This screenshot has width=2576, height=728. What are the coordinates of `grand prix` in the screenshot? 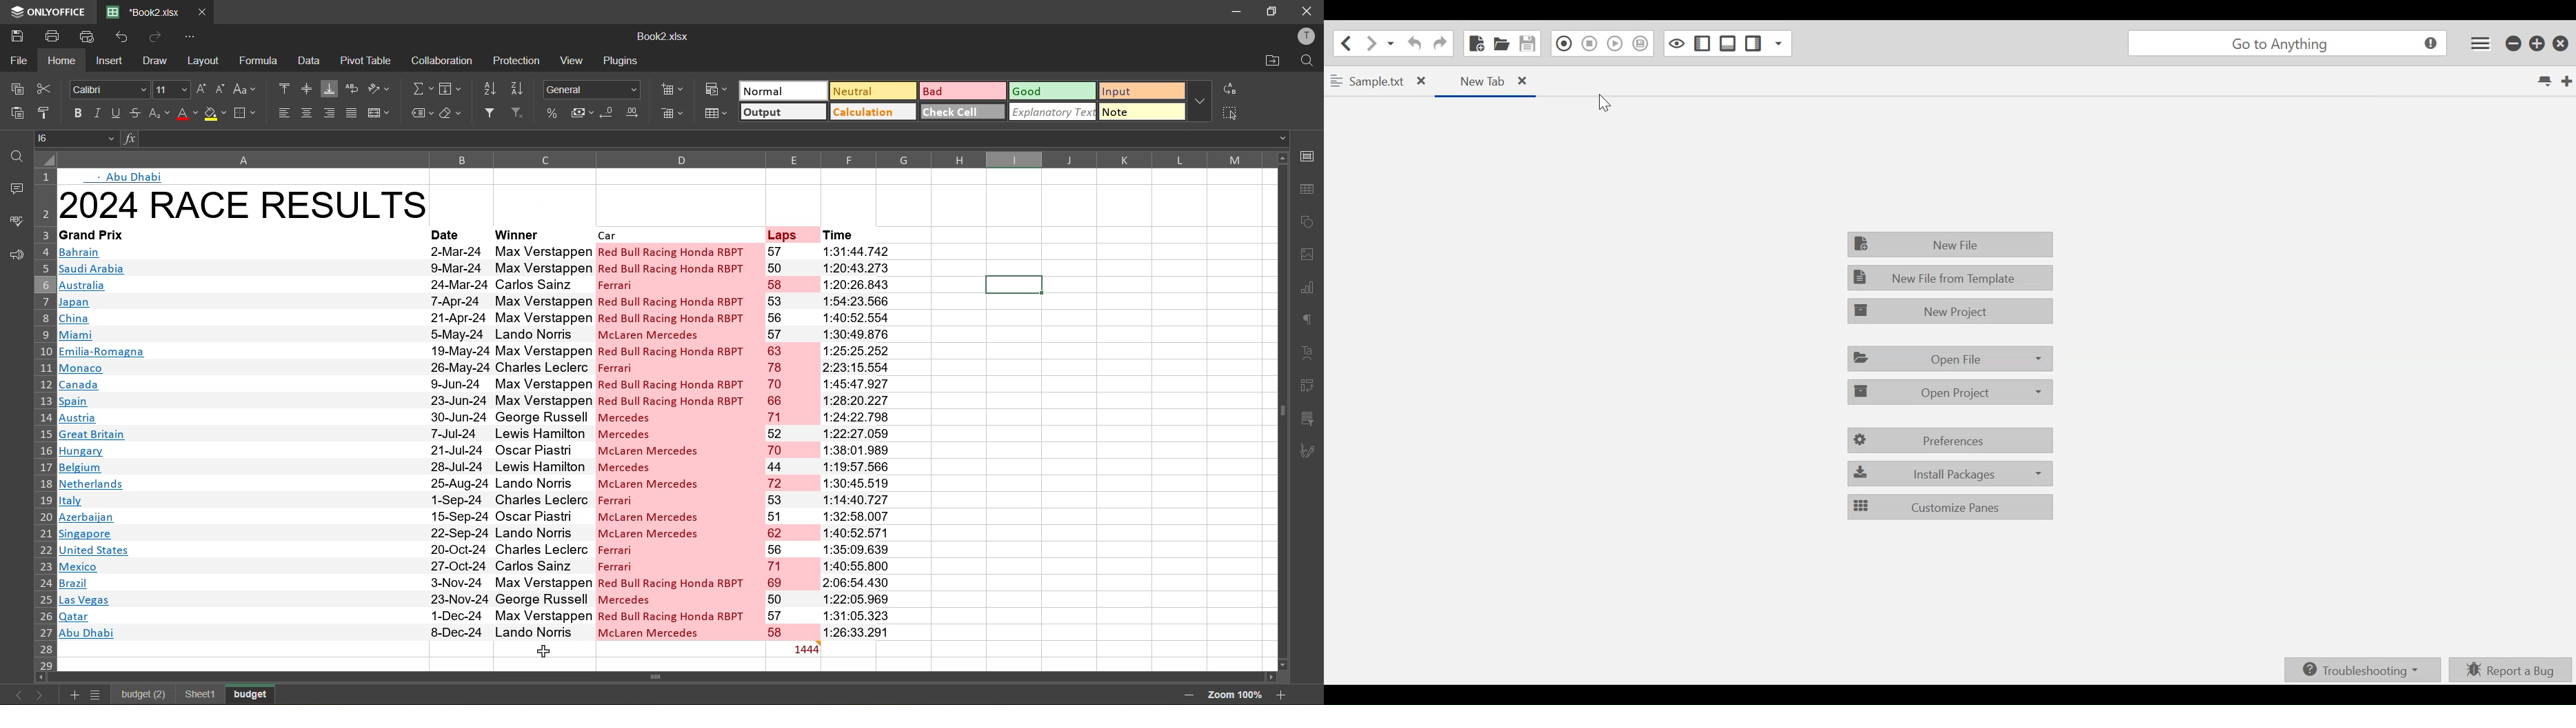 It's located at (230, 235).